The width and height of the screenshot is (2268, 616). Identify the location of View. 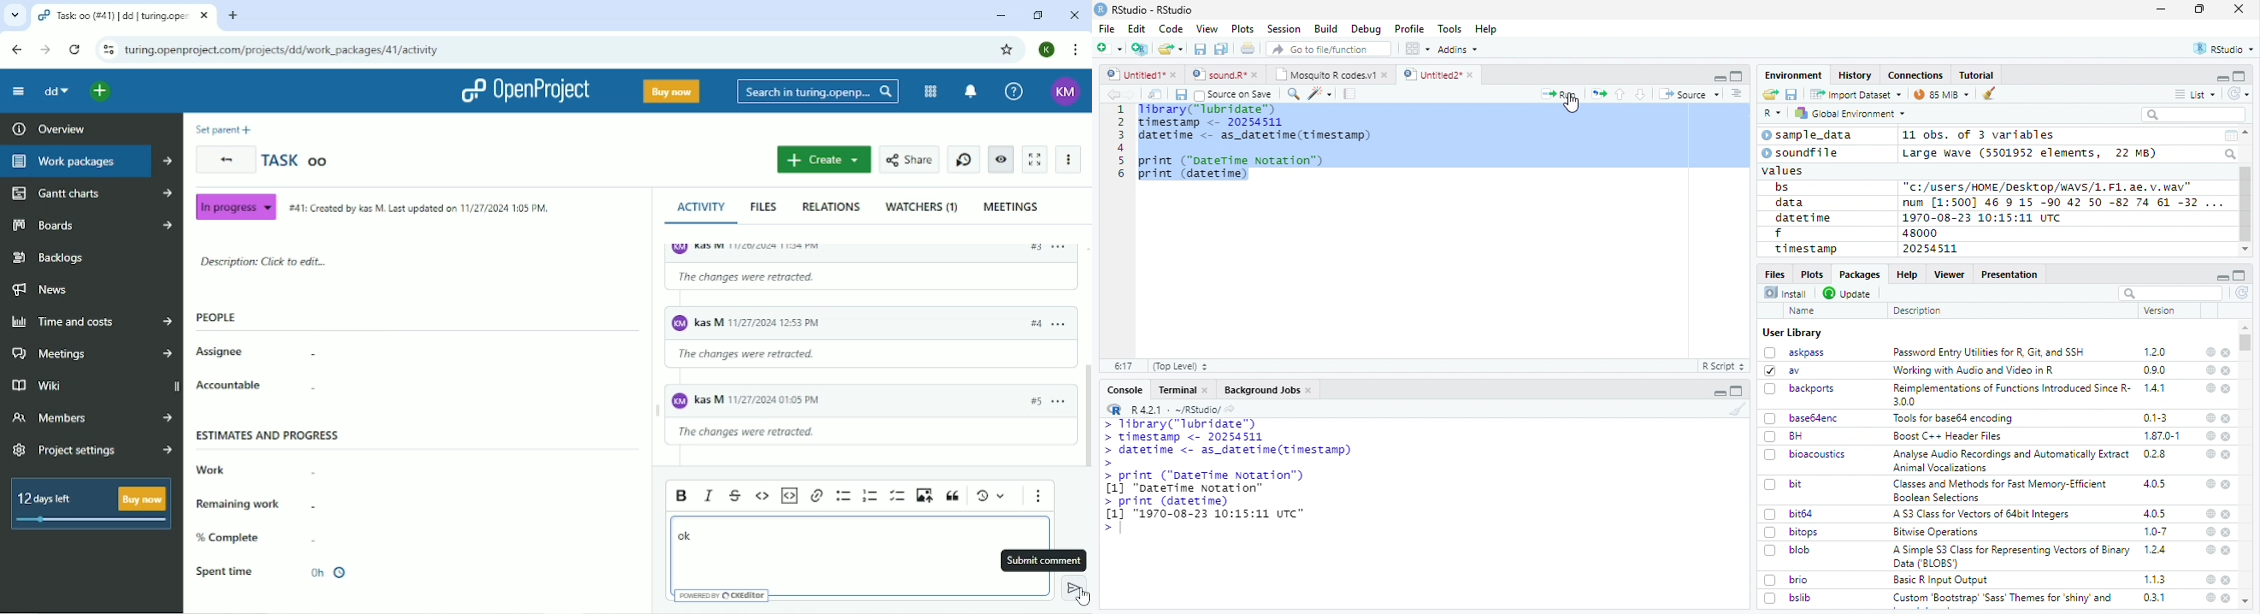
(1207, 29).